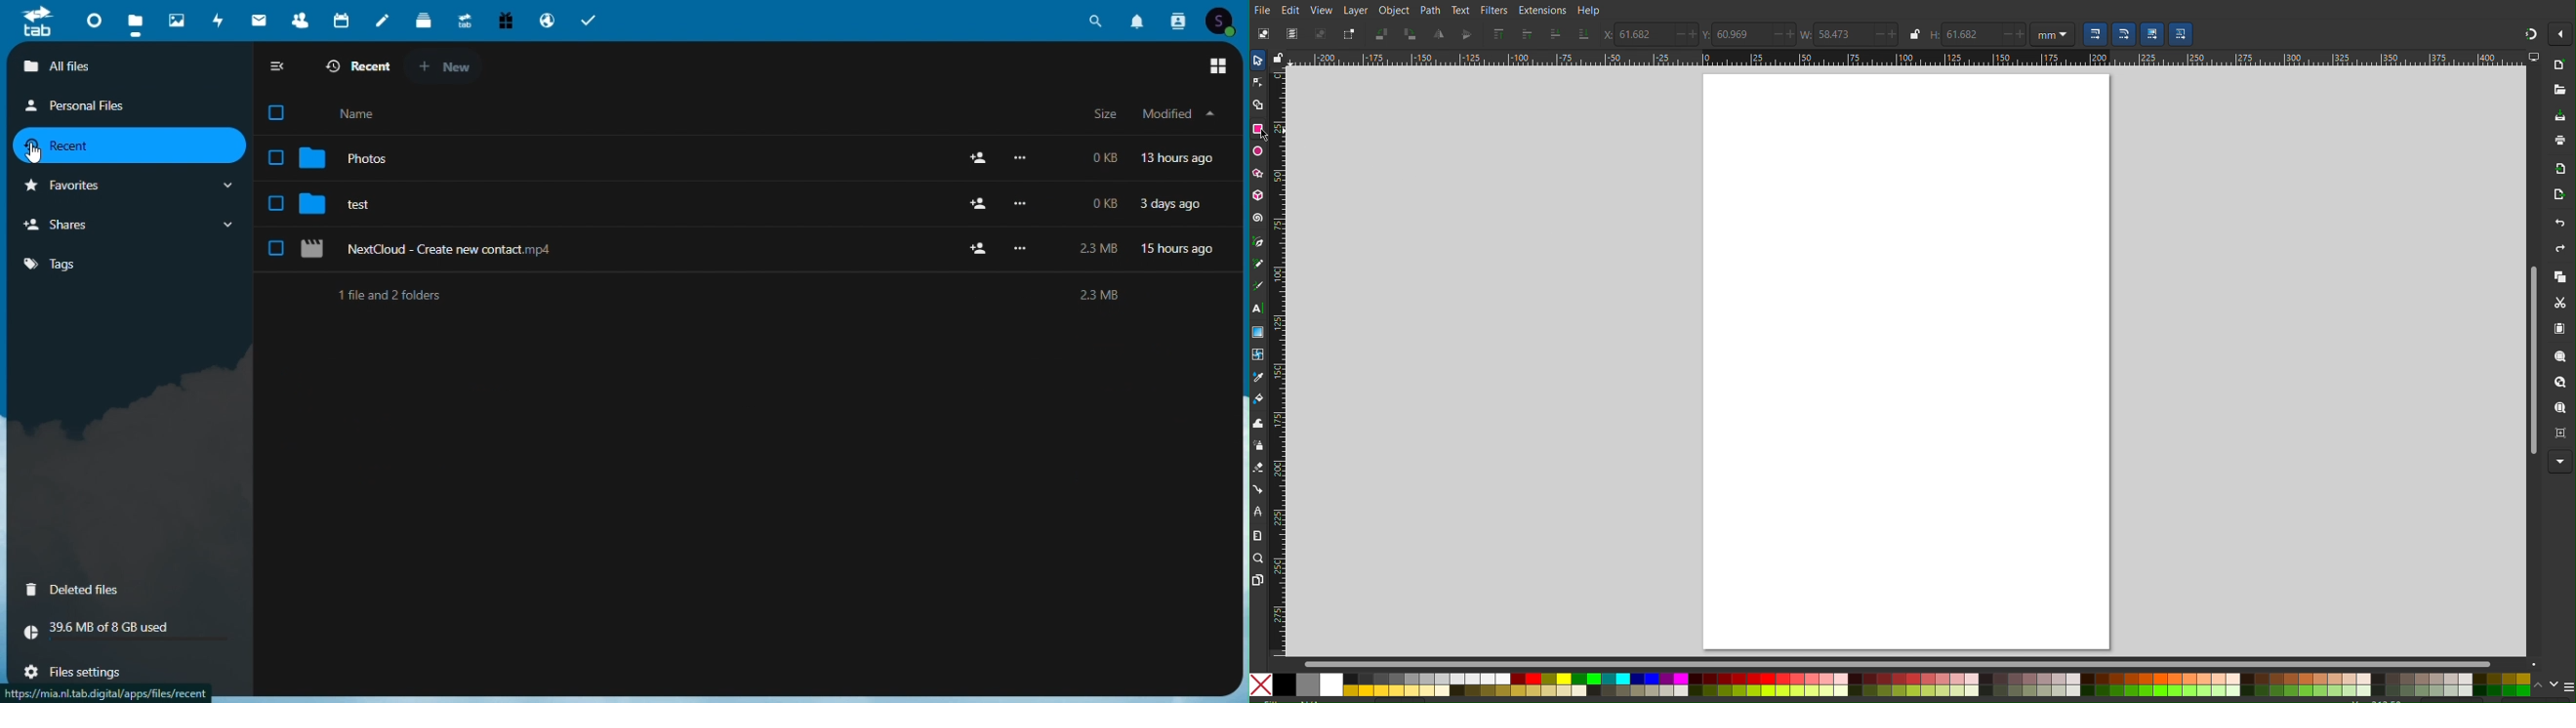 Image resolution: width=2576 pixels, height=728 pixels. What do you see at coordinates (372, 111) in the screenshot?
I see `name` at bounding box center [372, 111].